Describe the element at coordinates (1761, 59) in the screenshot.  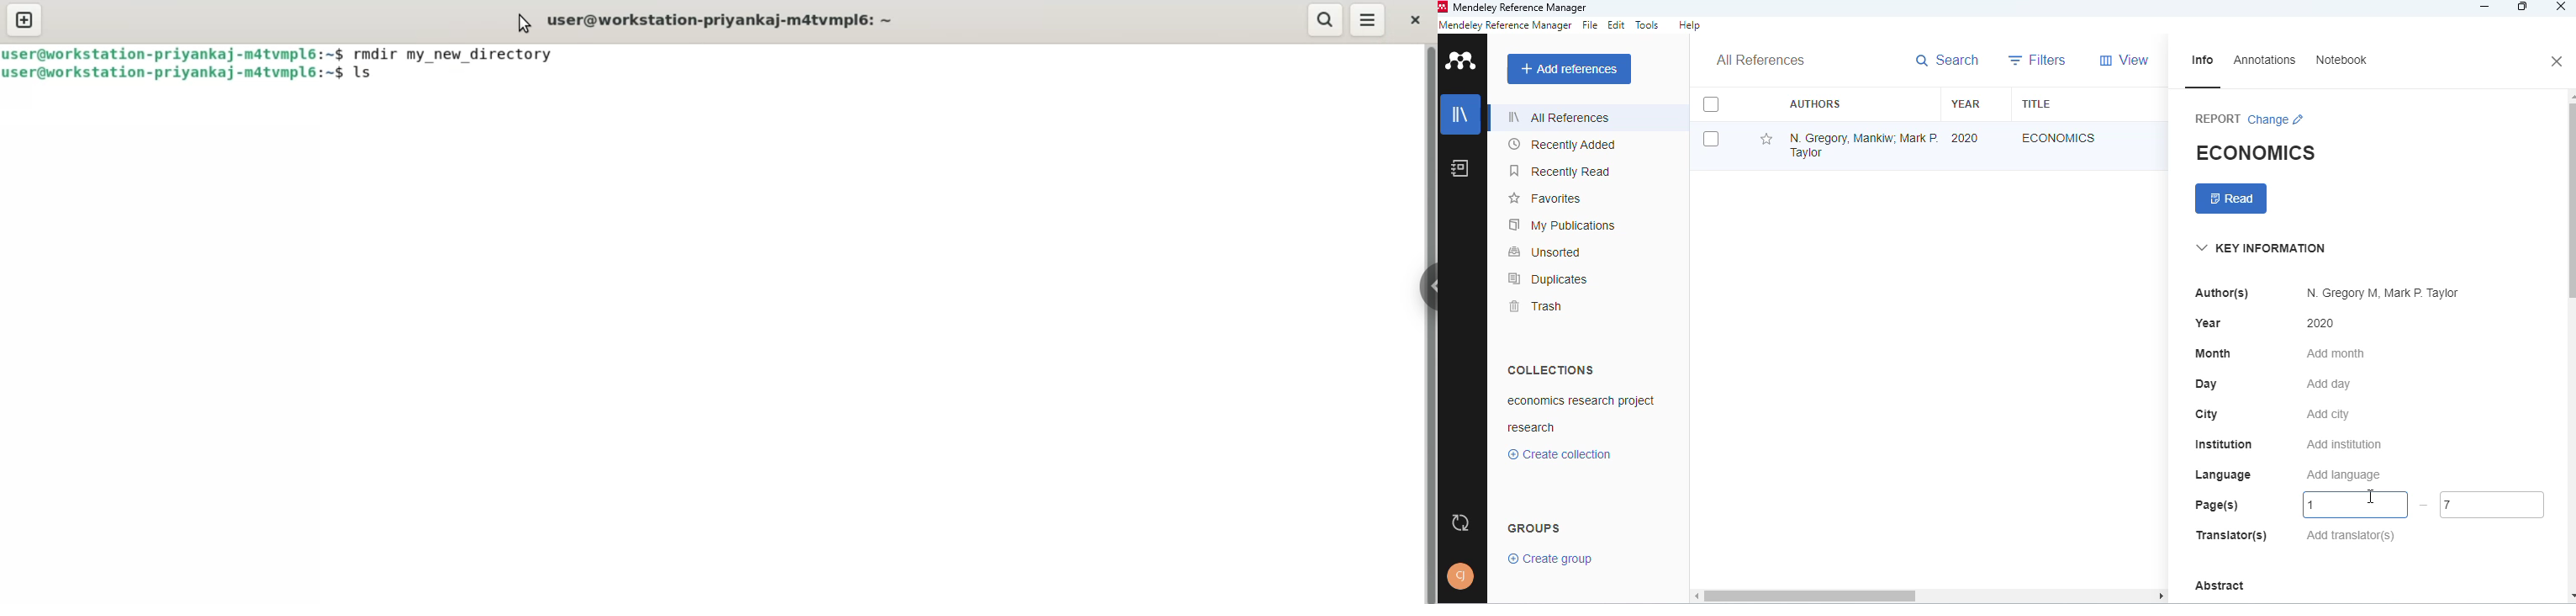
I see `all references` at that location.